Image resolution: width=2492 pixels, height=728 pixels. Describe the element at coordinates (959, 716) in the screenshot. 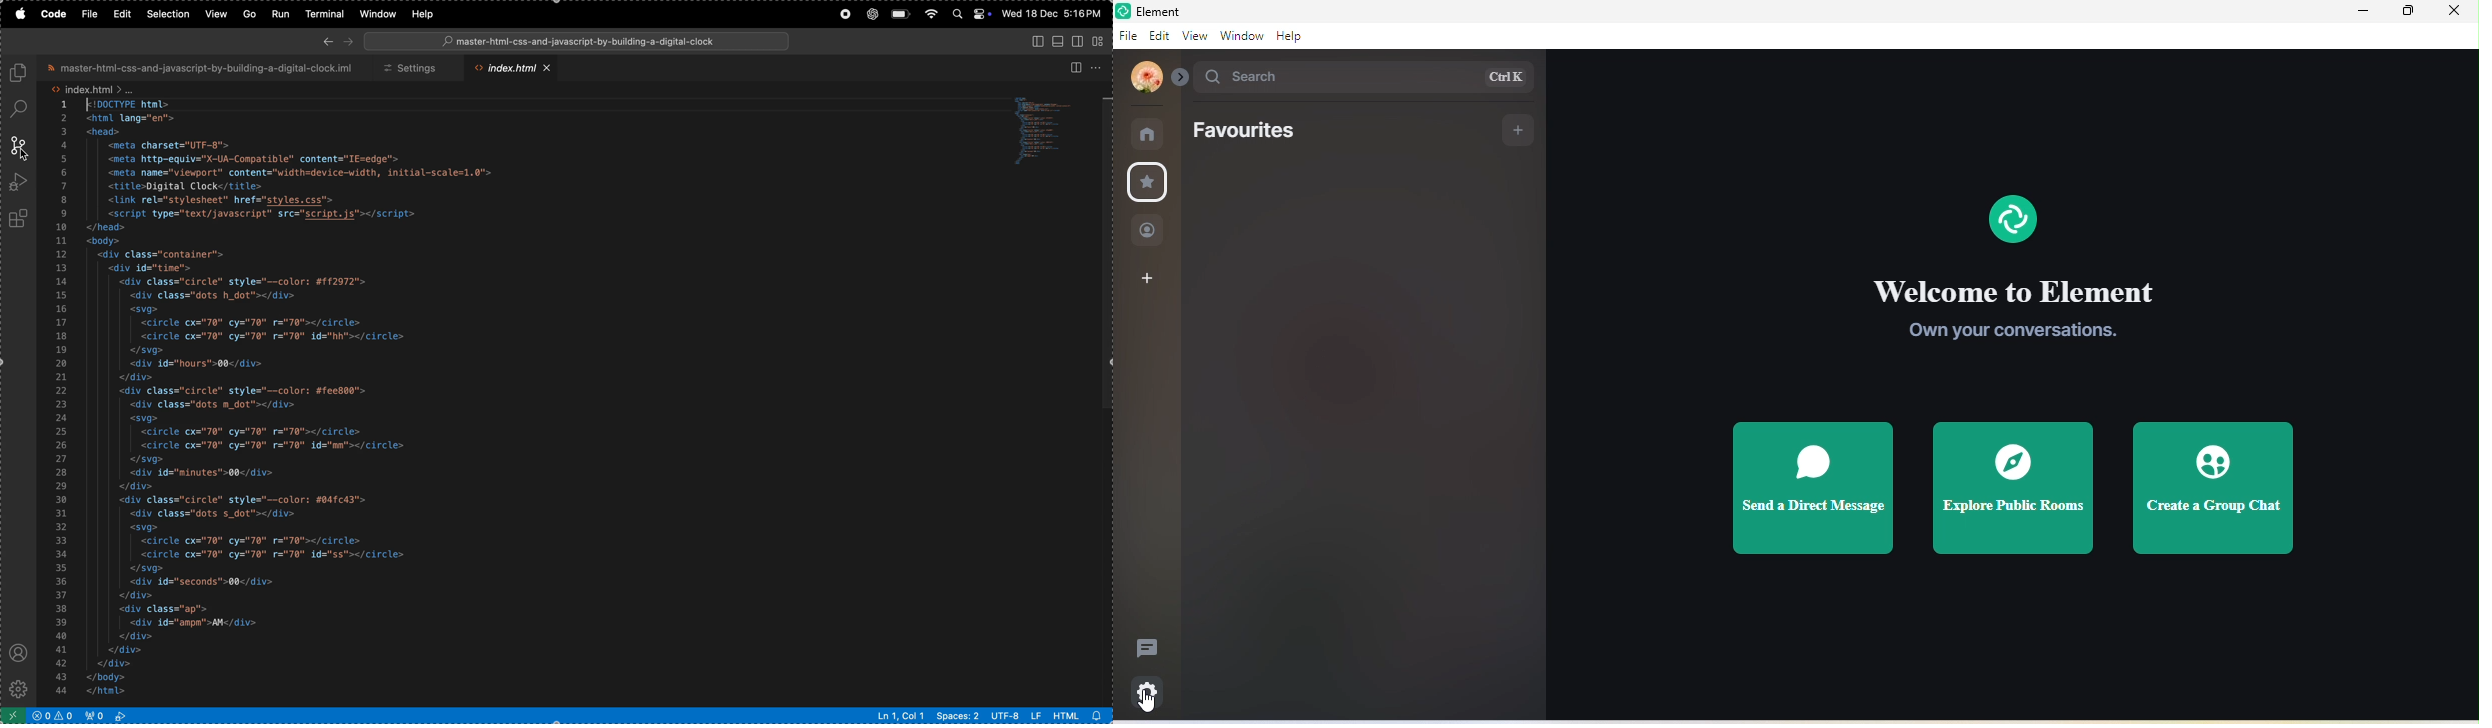

I see `spaces 2` at that location.